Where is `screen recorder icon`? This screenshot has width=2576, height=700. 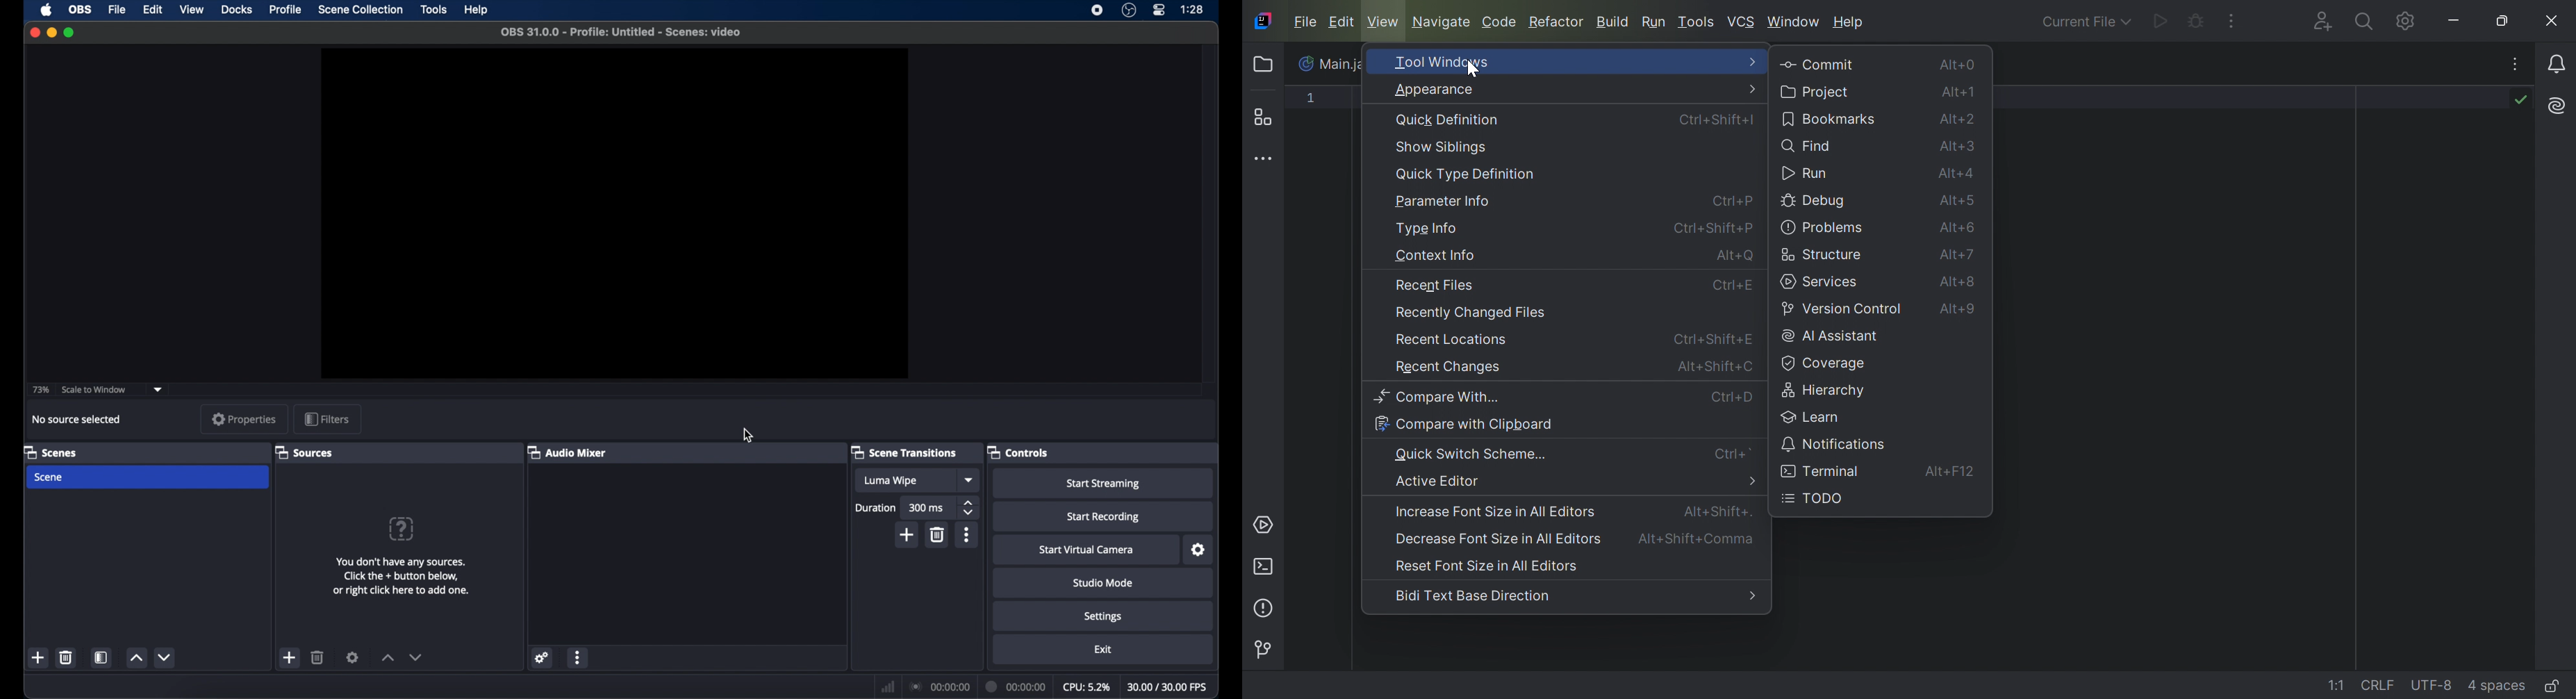 screen recorder icon is located at coordinates (1098, 10).